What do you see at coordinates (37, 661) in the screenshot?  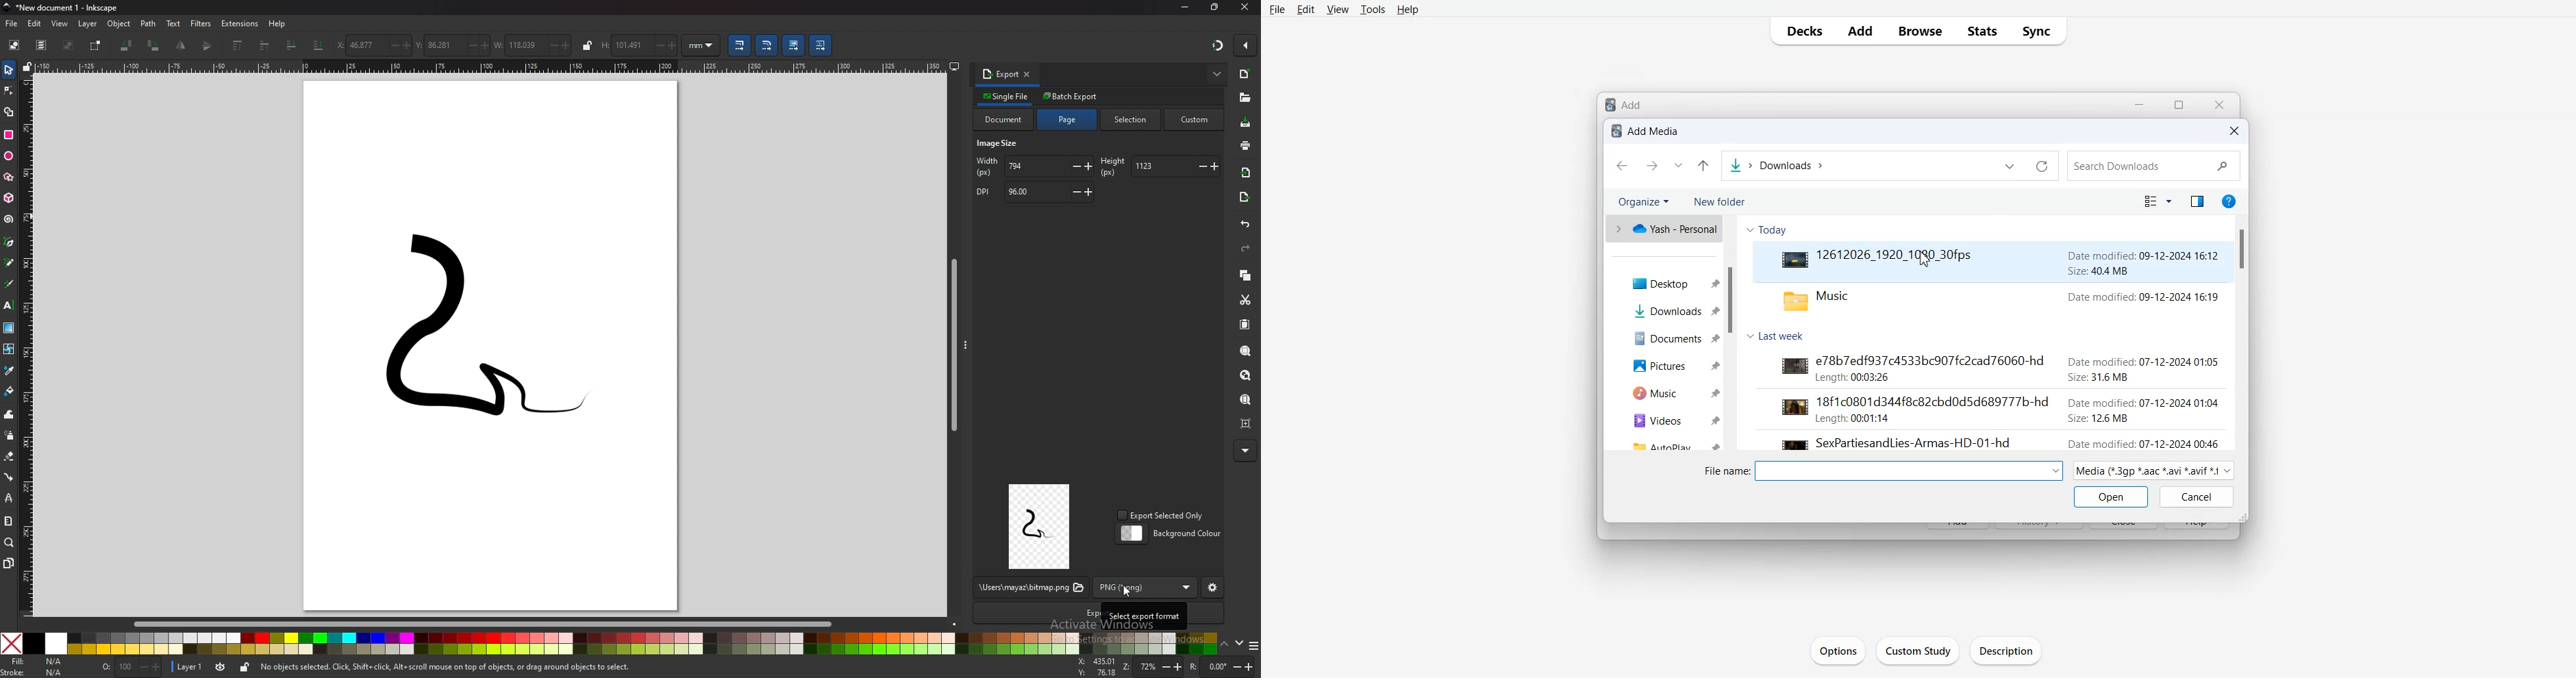 I see `fill` at bounding box center [37, 661].